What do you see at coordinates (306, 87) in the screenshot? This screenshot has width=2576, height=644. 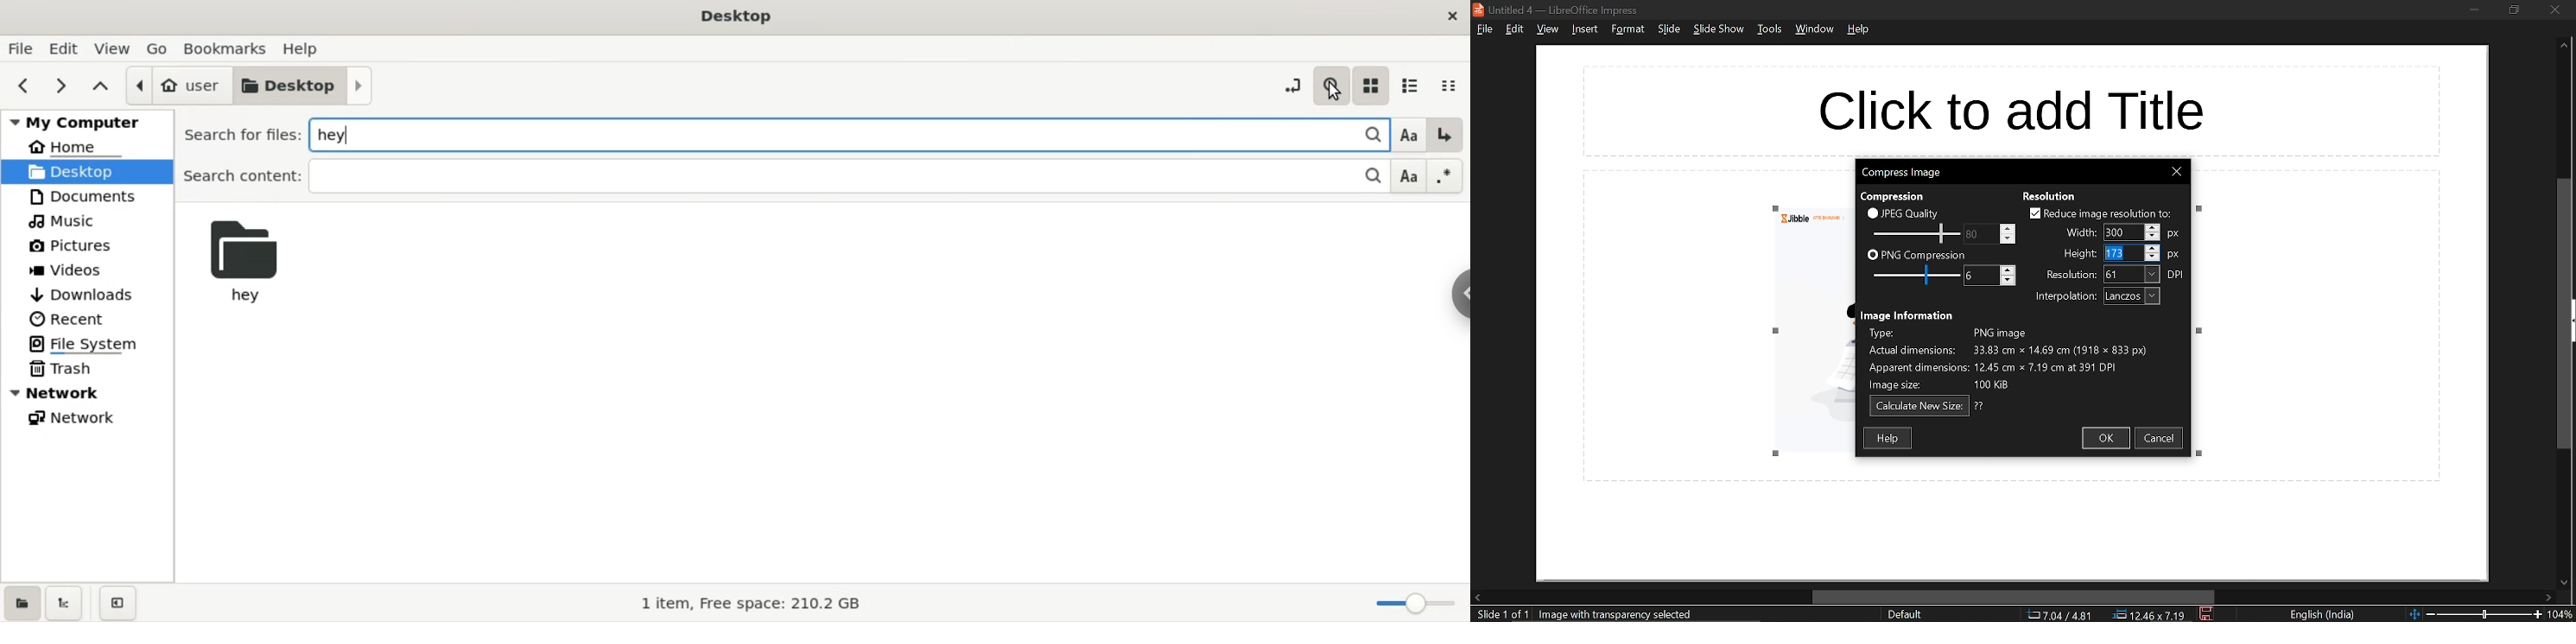 I see `desktop` at bounding box center [306, 87].